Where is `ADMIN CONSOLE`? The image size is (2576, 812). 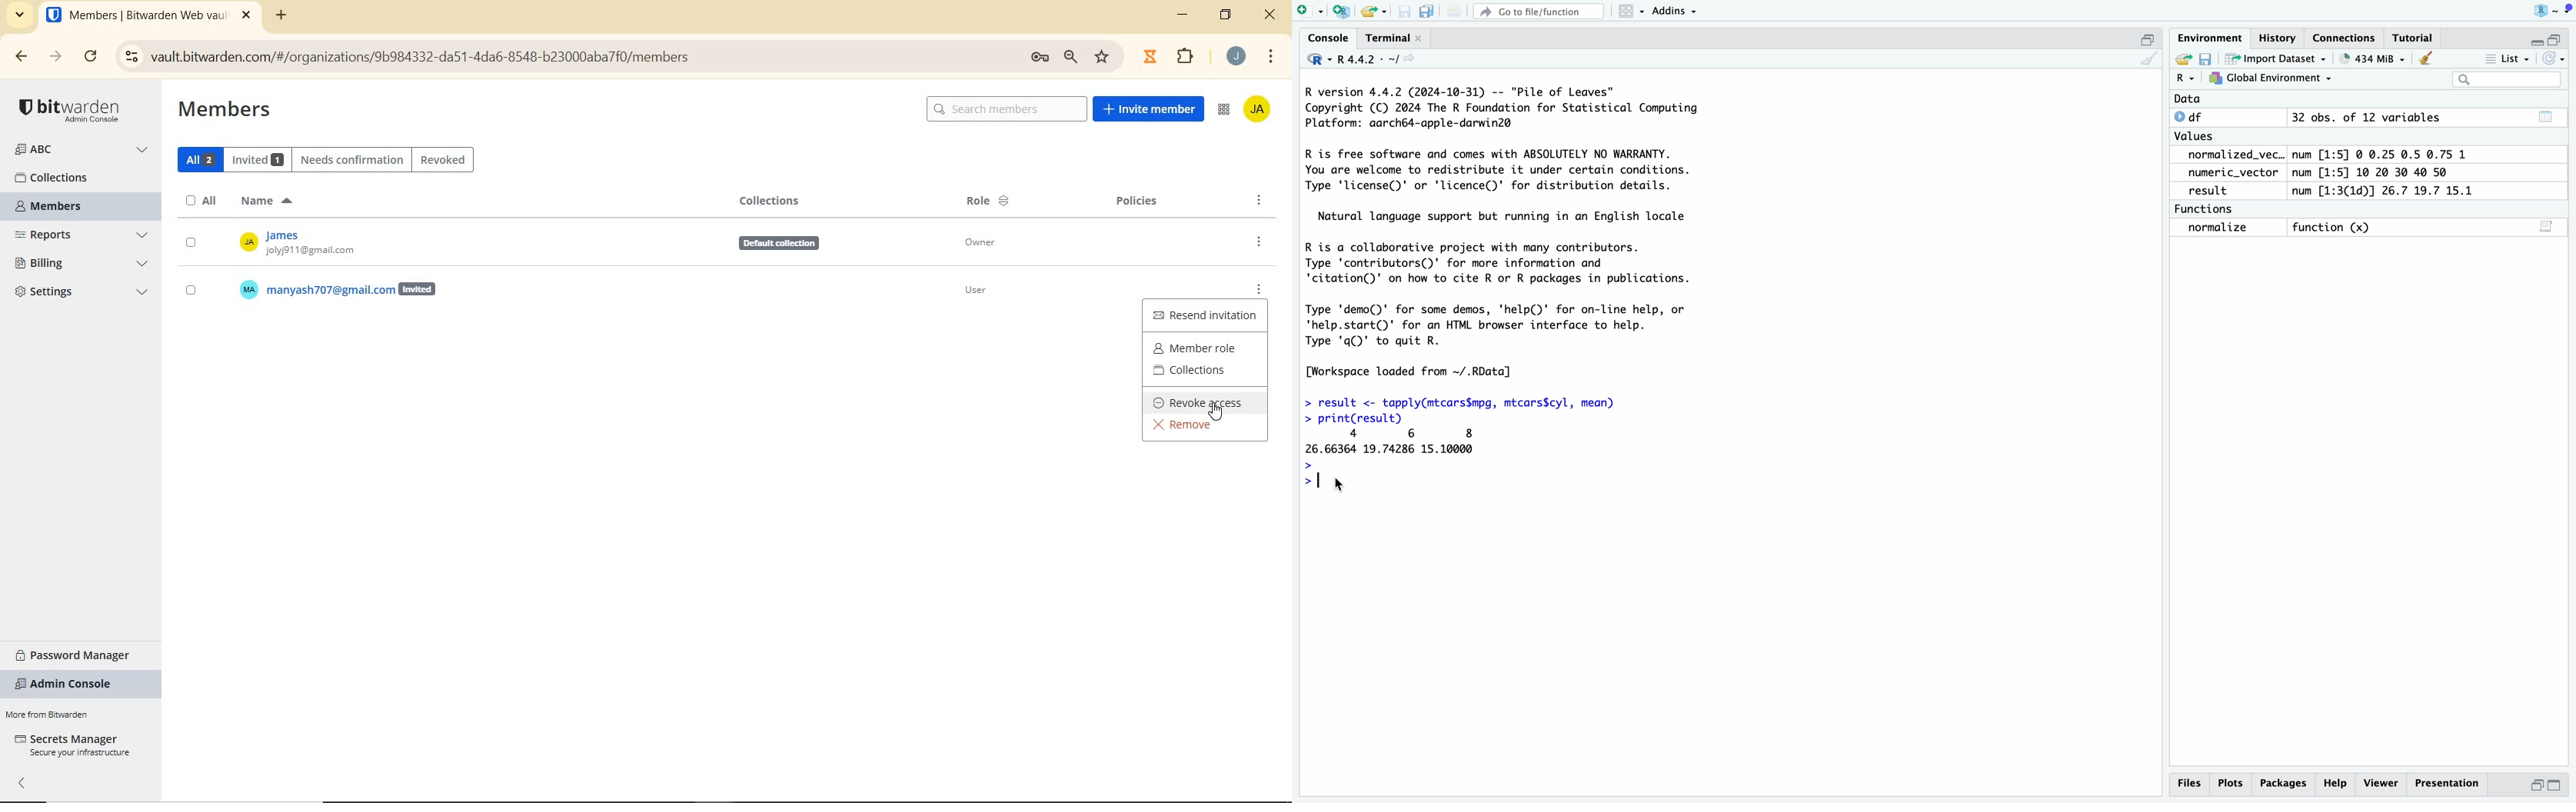 ADMIN CONSOLE is located at coordinates (68, 685).